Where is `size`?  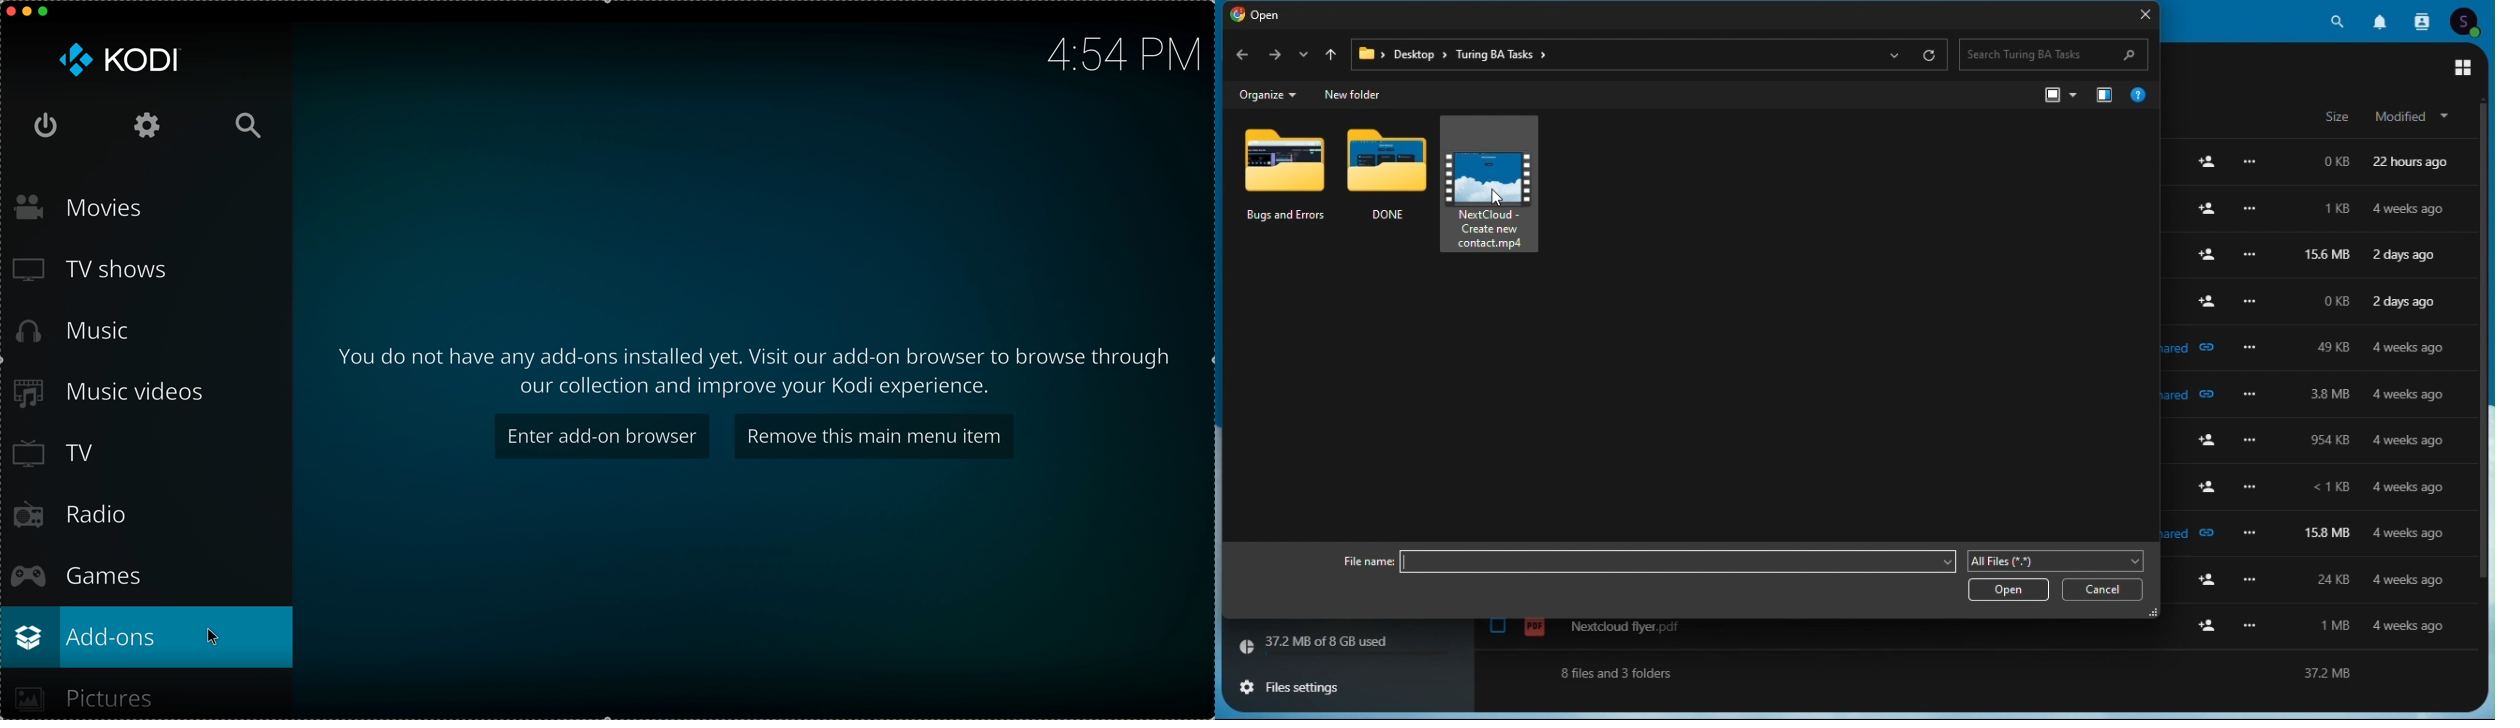
size is located at coordinates (2335, 118).